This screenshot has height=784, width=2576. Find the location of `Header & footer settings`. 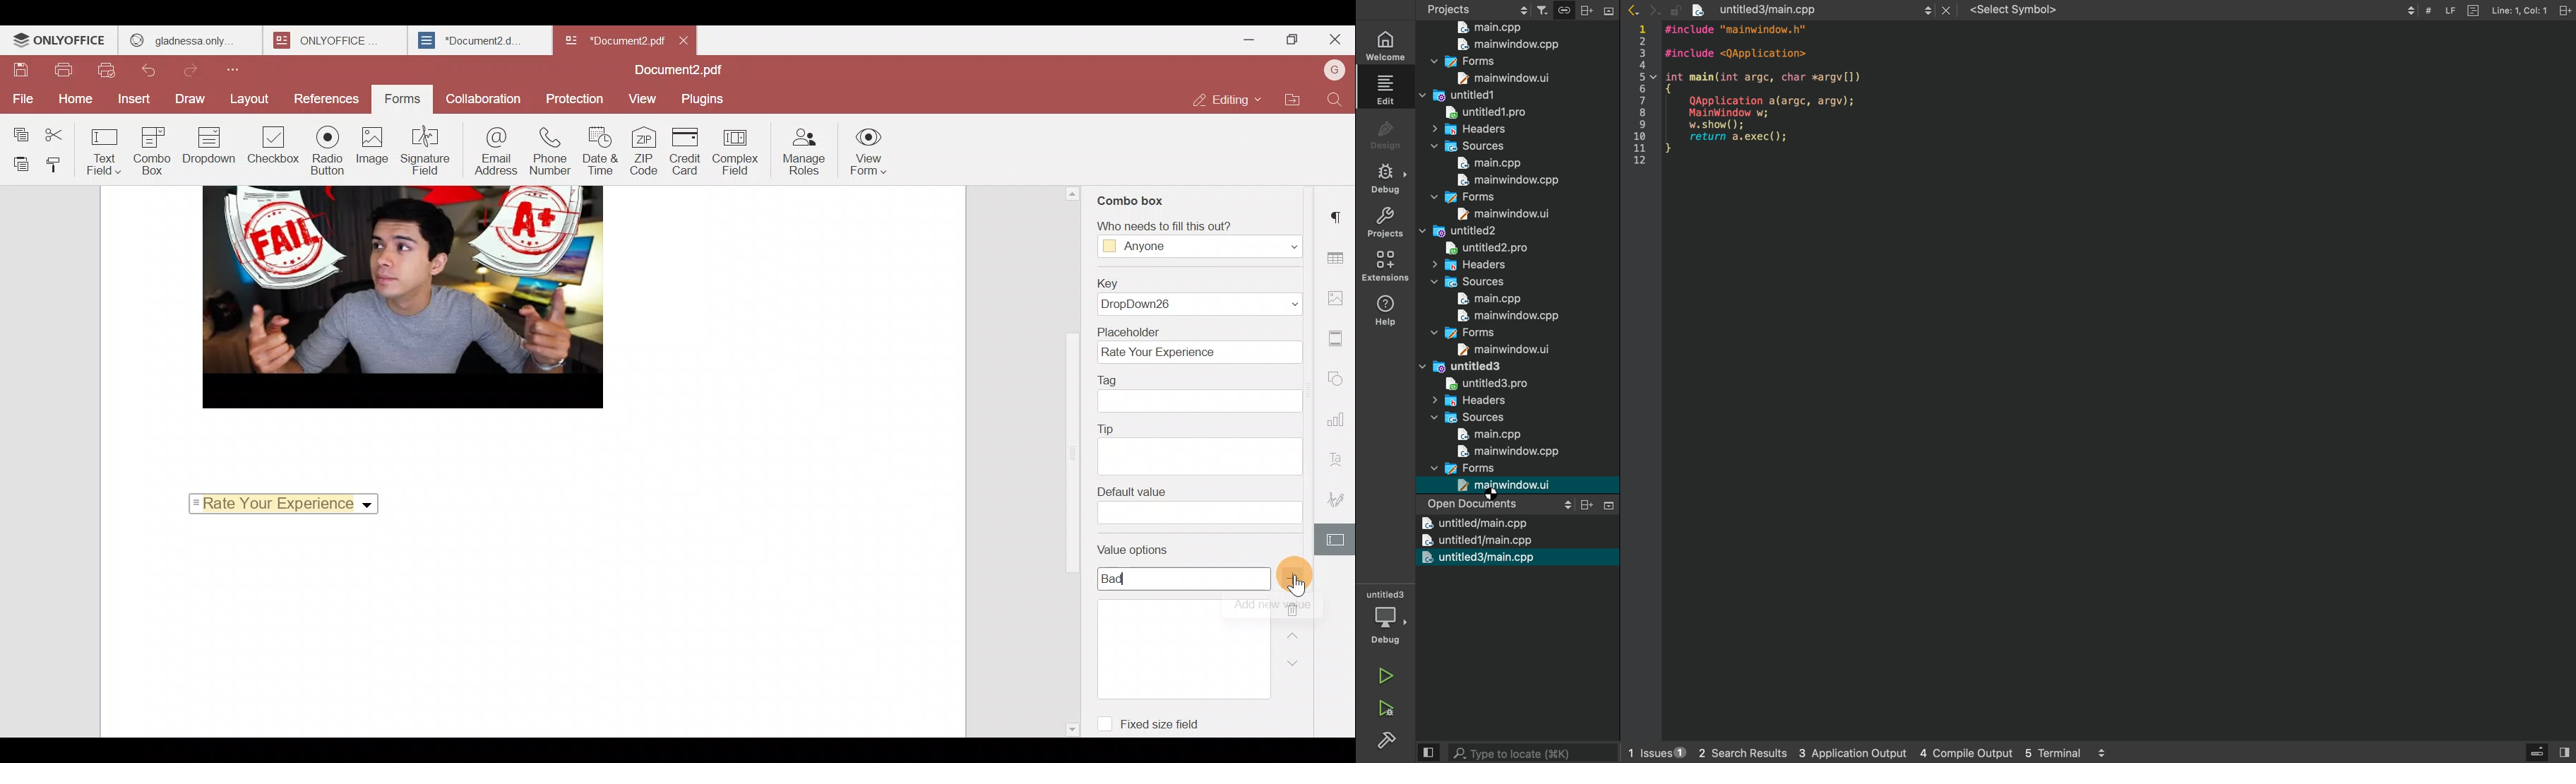

Header & footer settings is located at coordinates (1337, 339).